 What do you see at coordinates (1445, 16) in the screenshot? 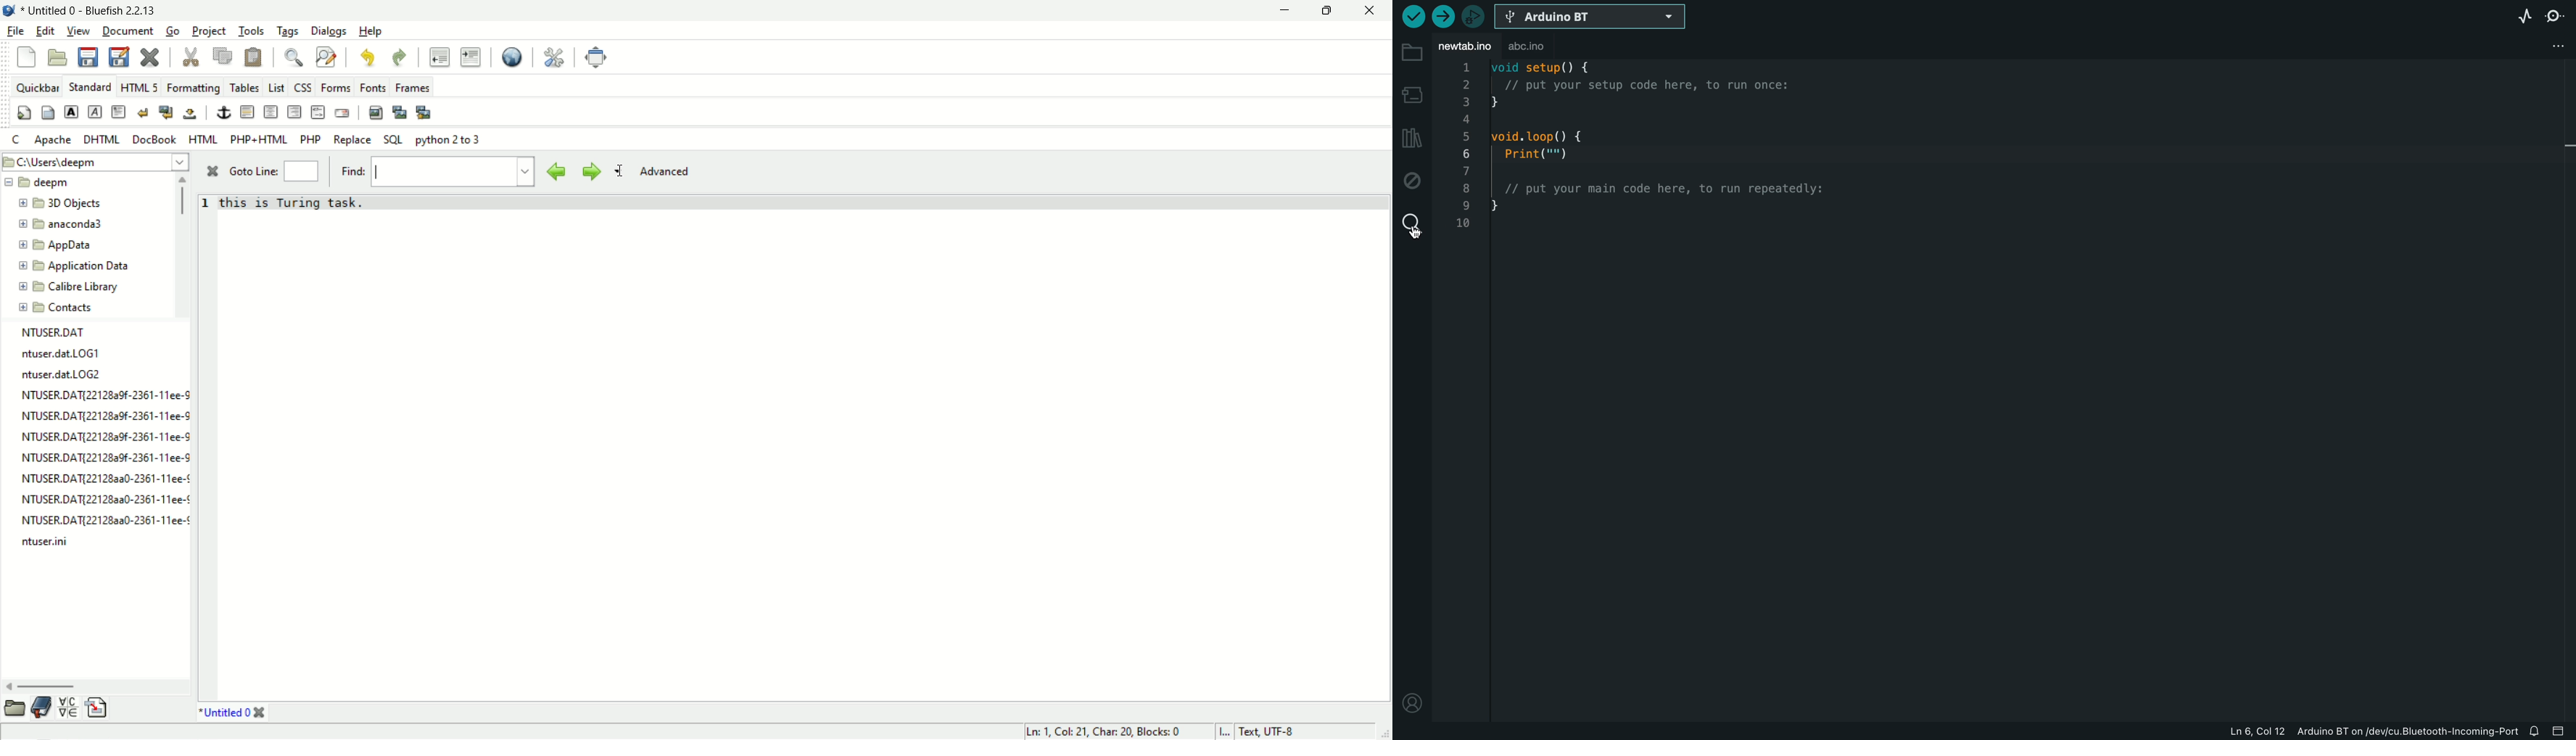
I see `upload` at bounding box center [1445, 16].